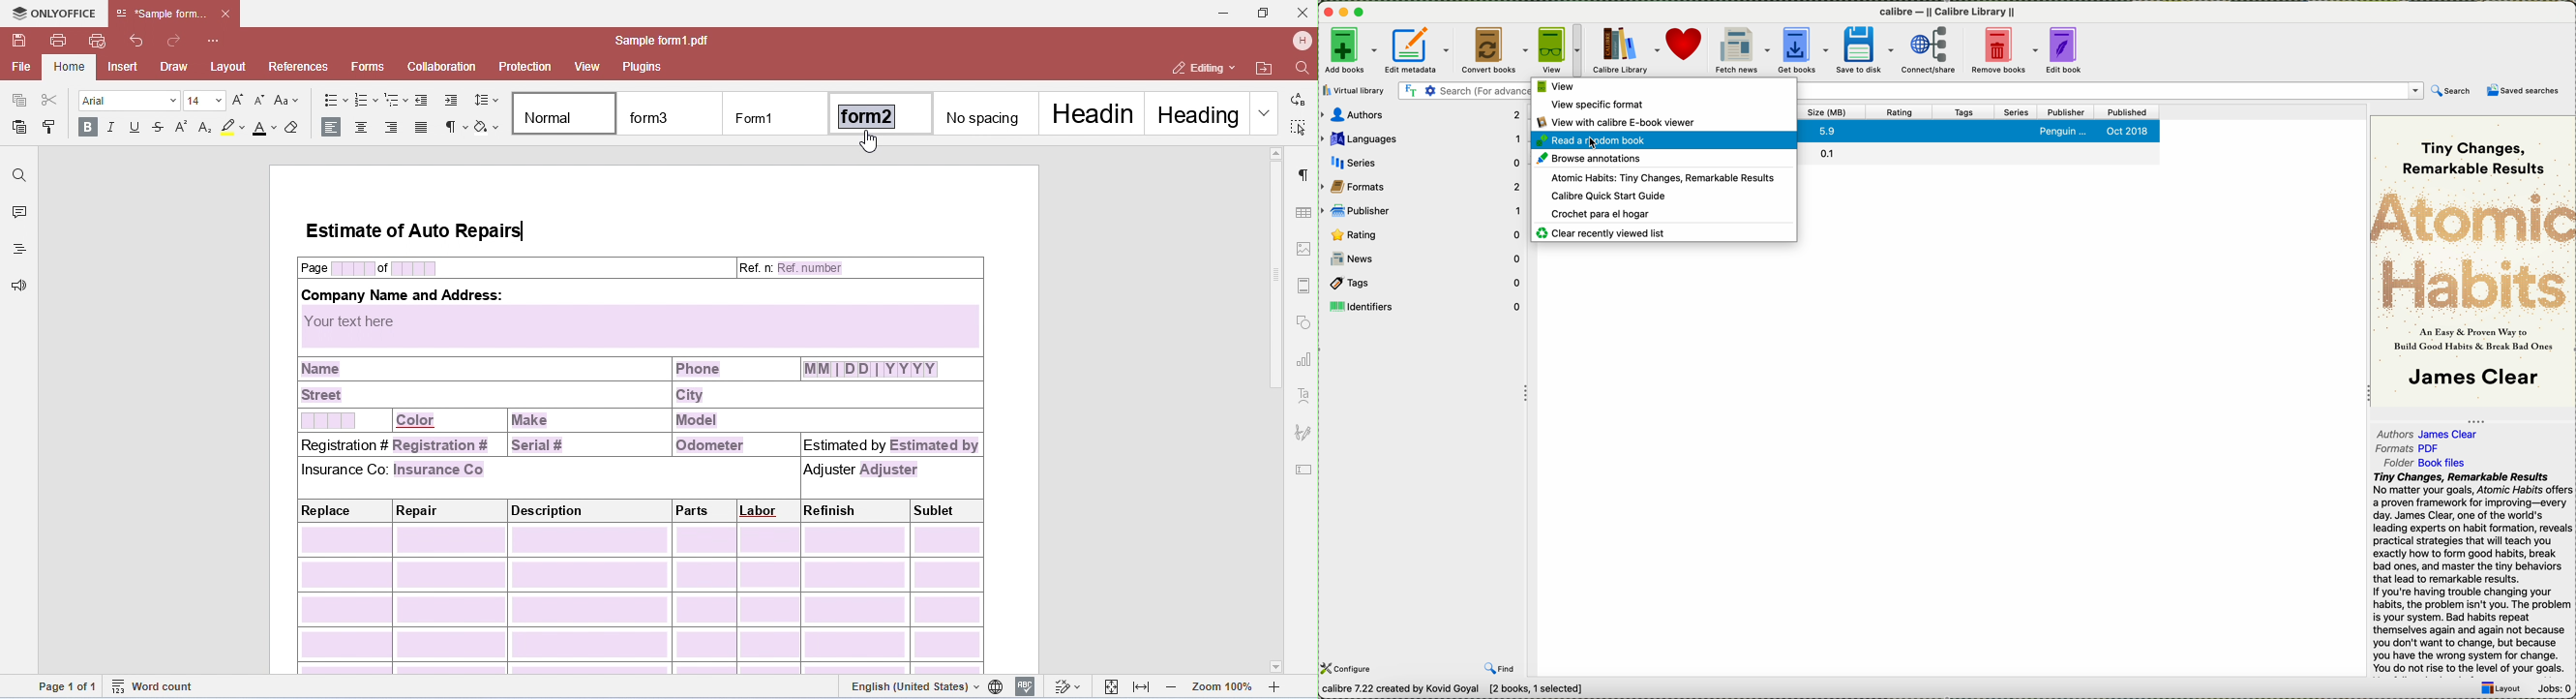 The image size is (2576, 700). I want to click on Calibre library, so click(1627, 49).